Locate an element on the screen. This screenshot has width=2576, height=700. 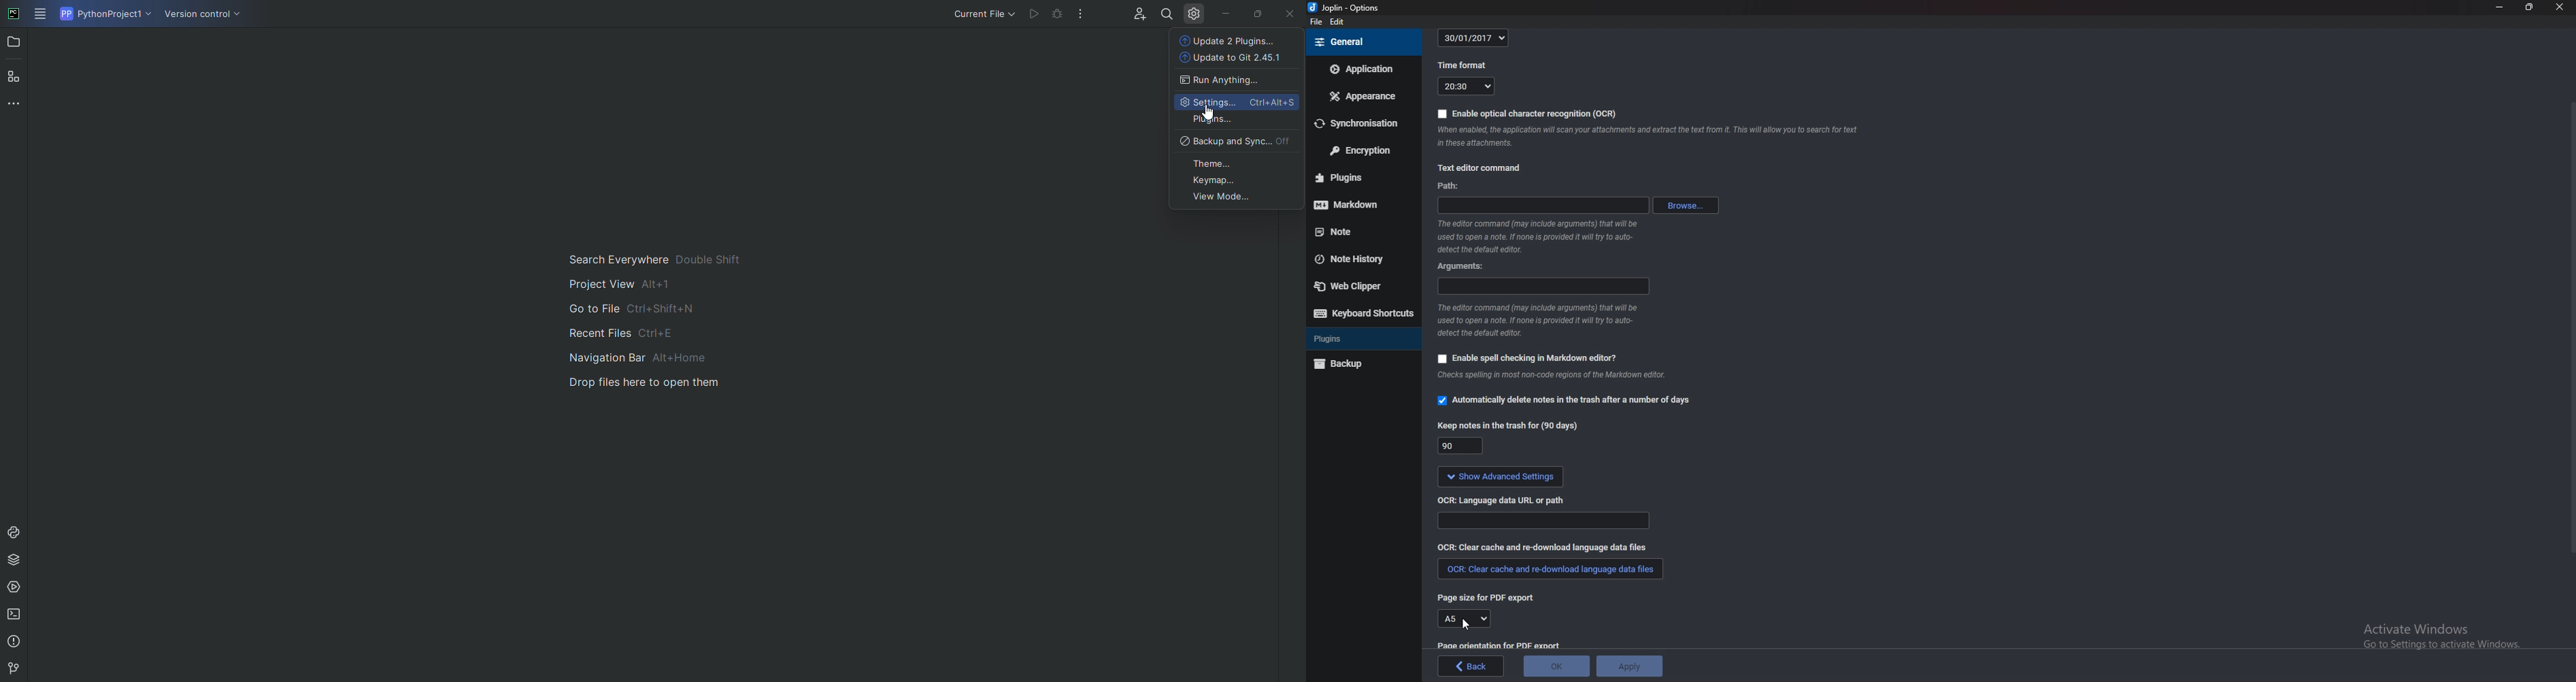
page size for P D F export is located at coordinates (1491, 599).